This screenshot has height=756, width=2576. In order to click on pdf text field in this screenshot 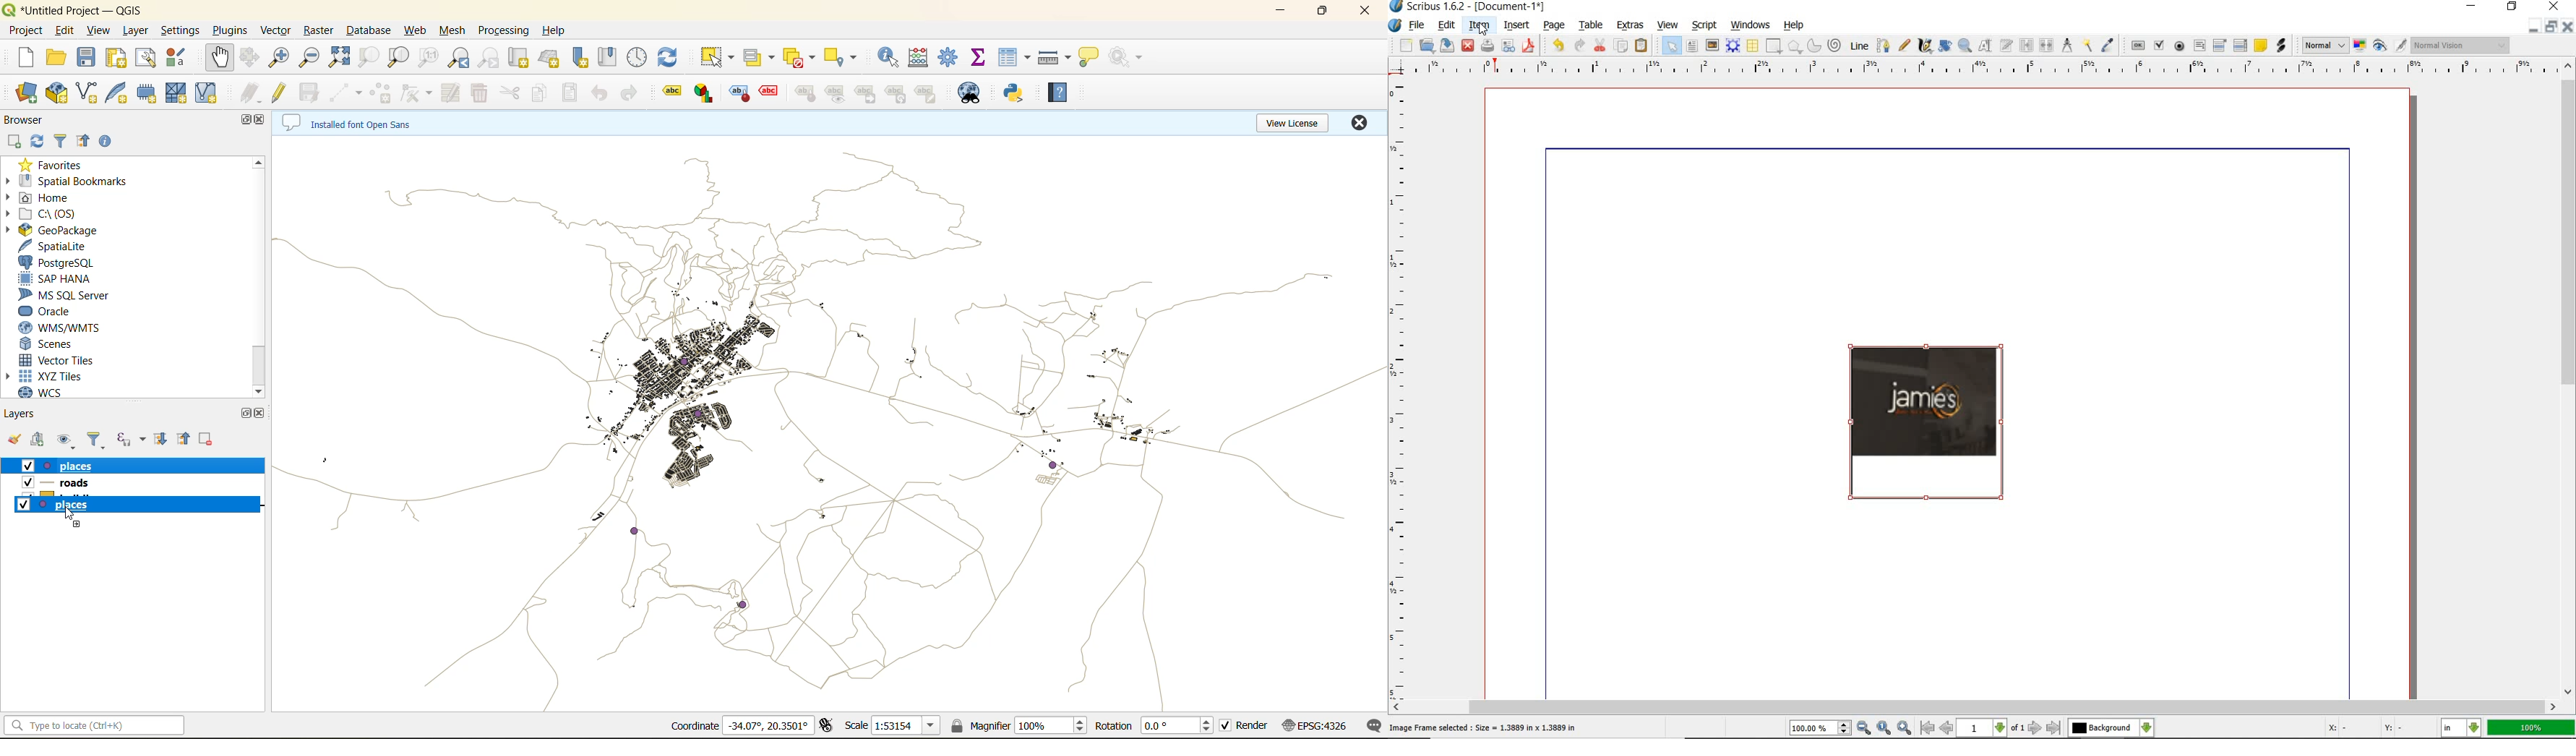, I will do `click(2199, 45)`.